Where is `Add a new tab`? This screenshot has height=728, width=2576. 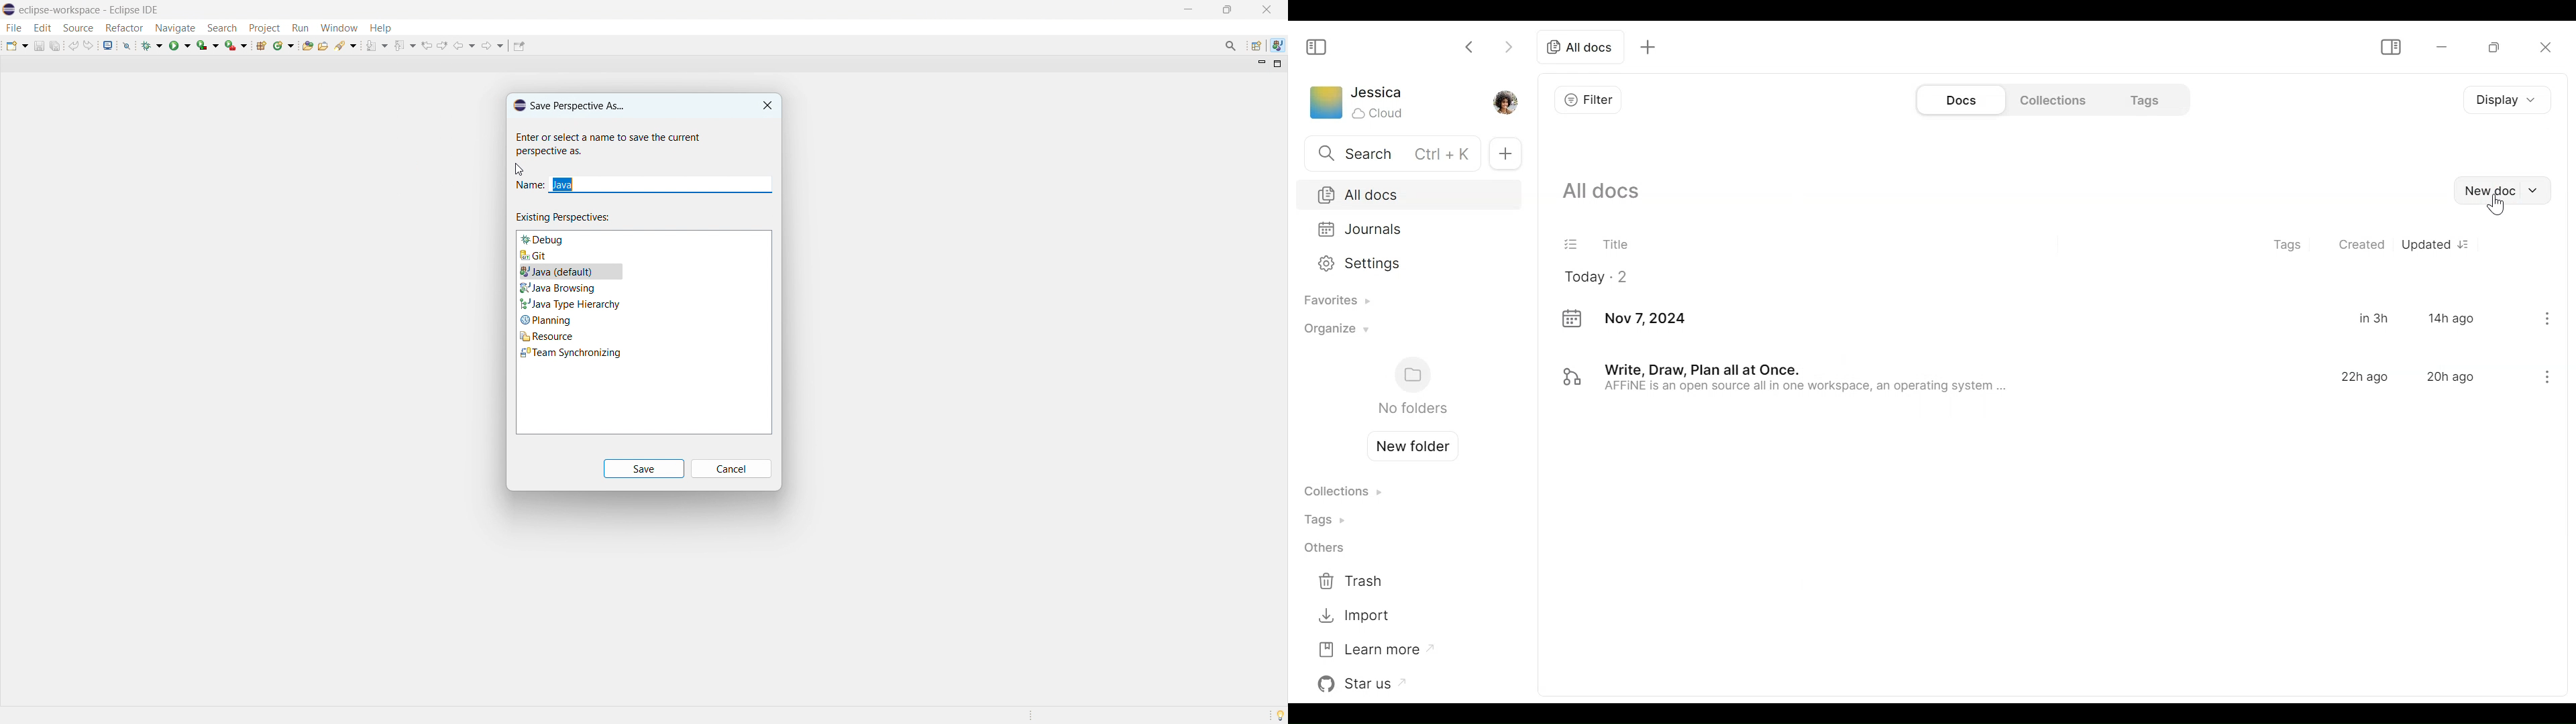 Add a new tab is located at coordinates (1646, 46).